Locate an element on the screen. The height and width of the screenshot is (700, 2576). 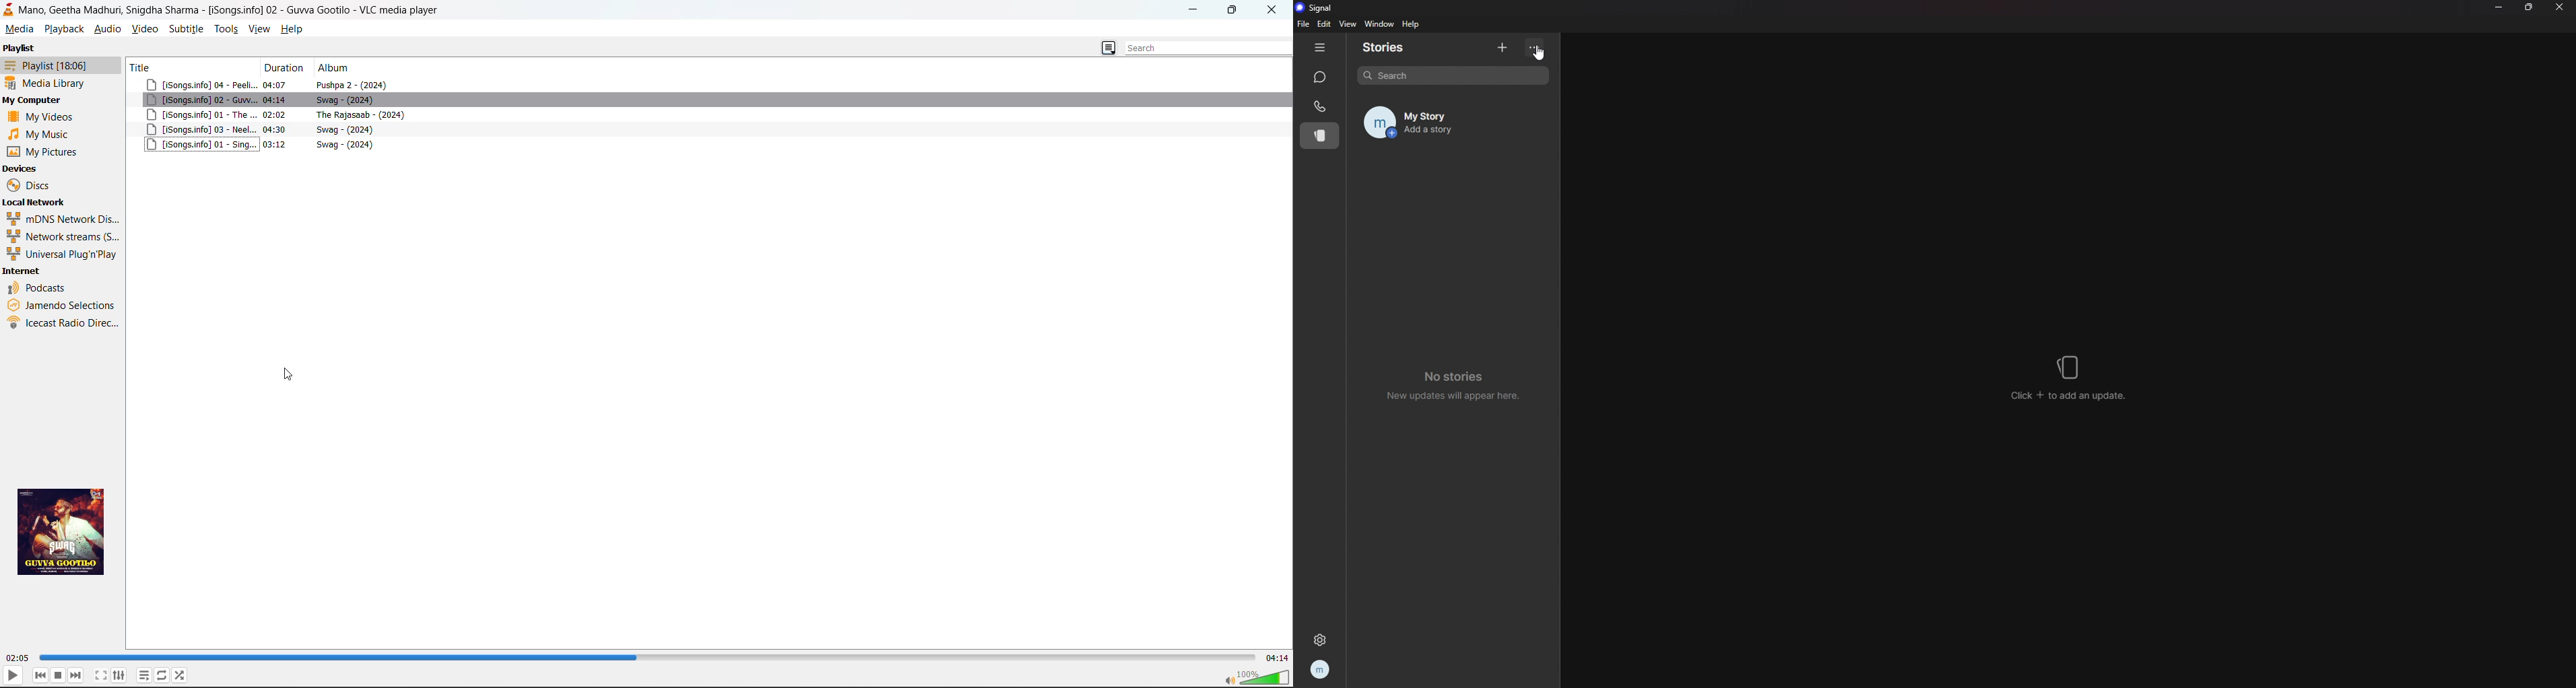
song is located at coordinates (713, 85).